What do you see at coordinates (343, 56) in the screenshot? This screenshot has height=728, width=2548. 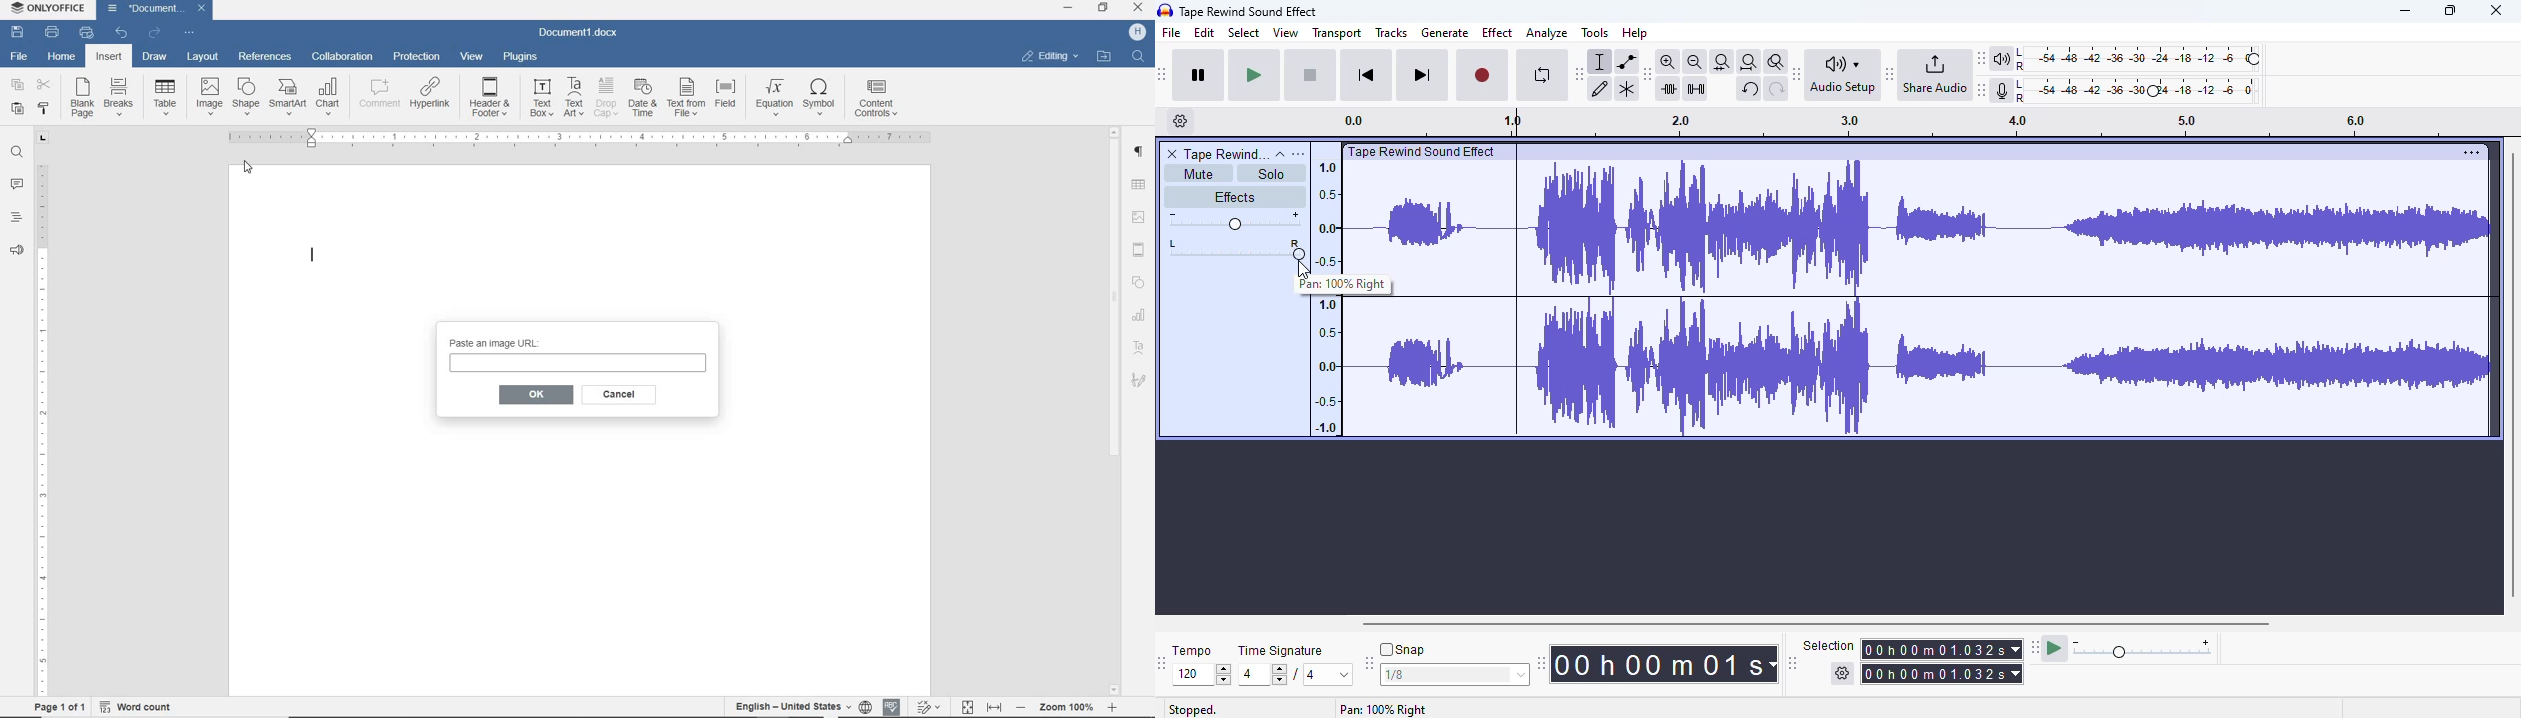 I see `collaboration` at bounding box center [343, 56].